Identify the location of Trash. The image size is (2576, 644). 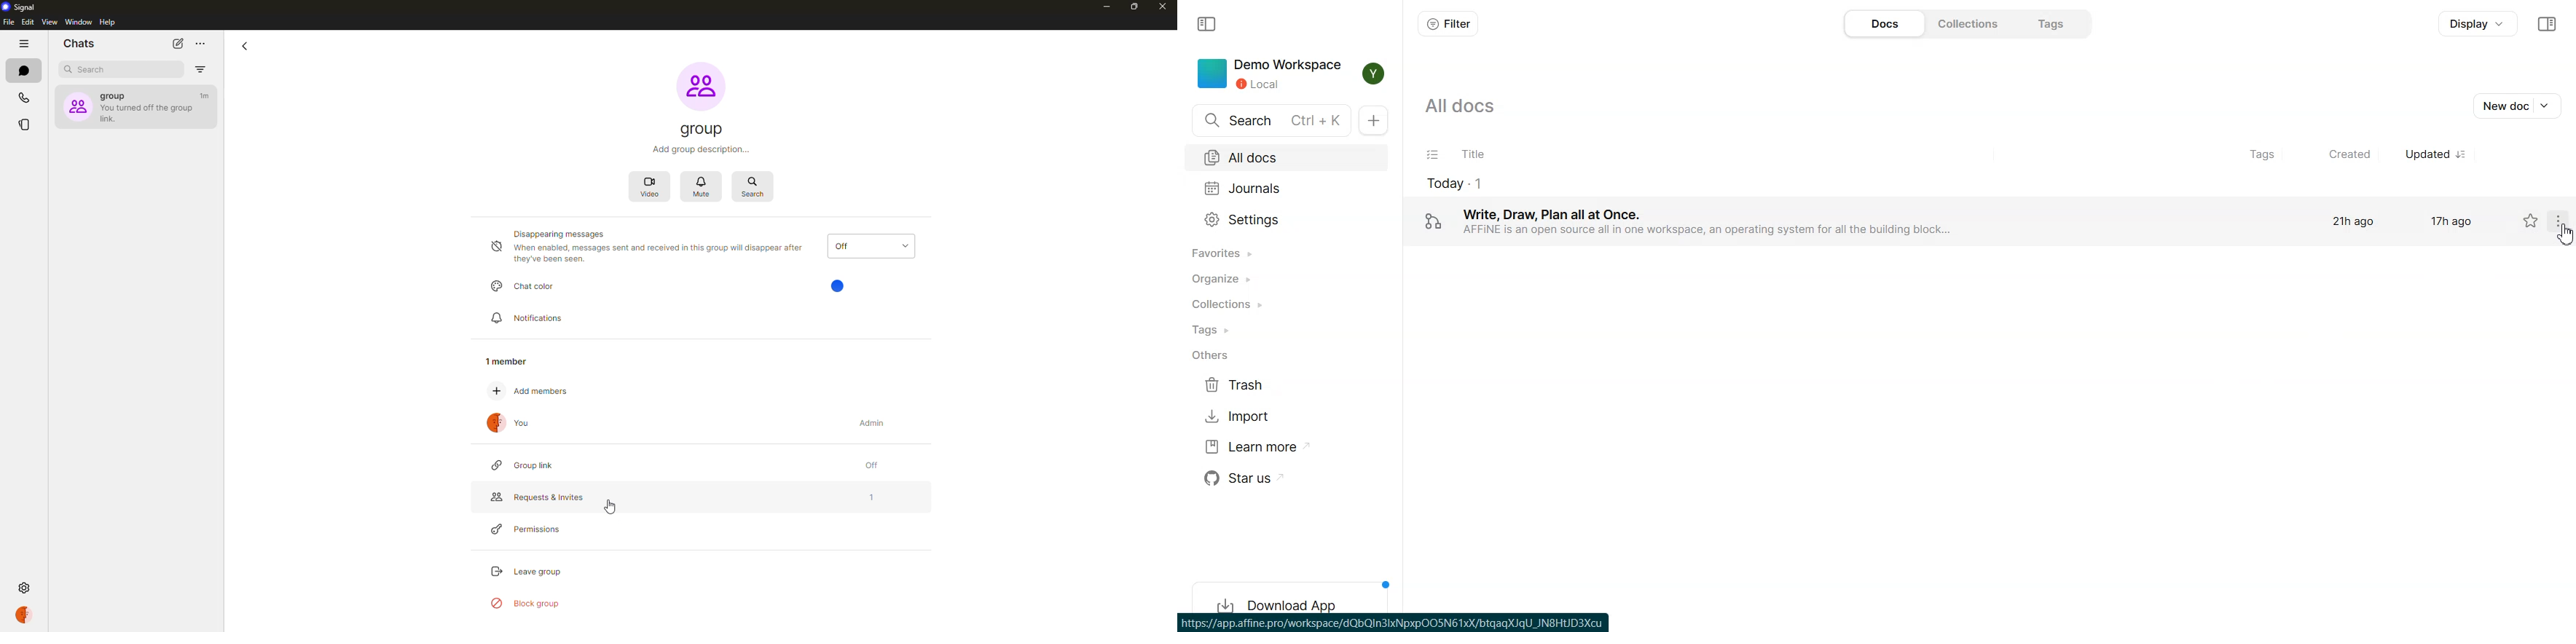
(1289, 385).